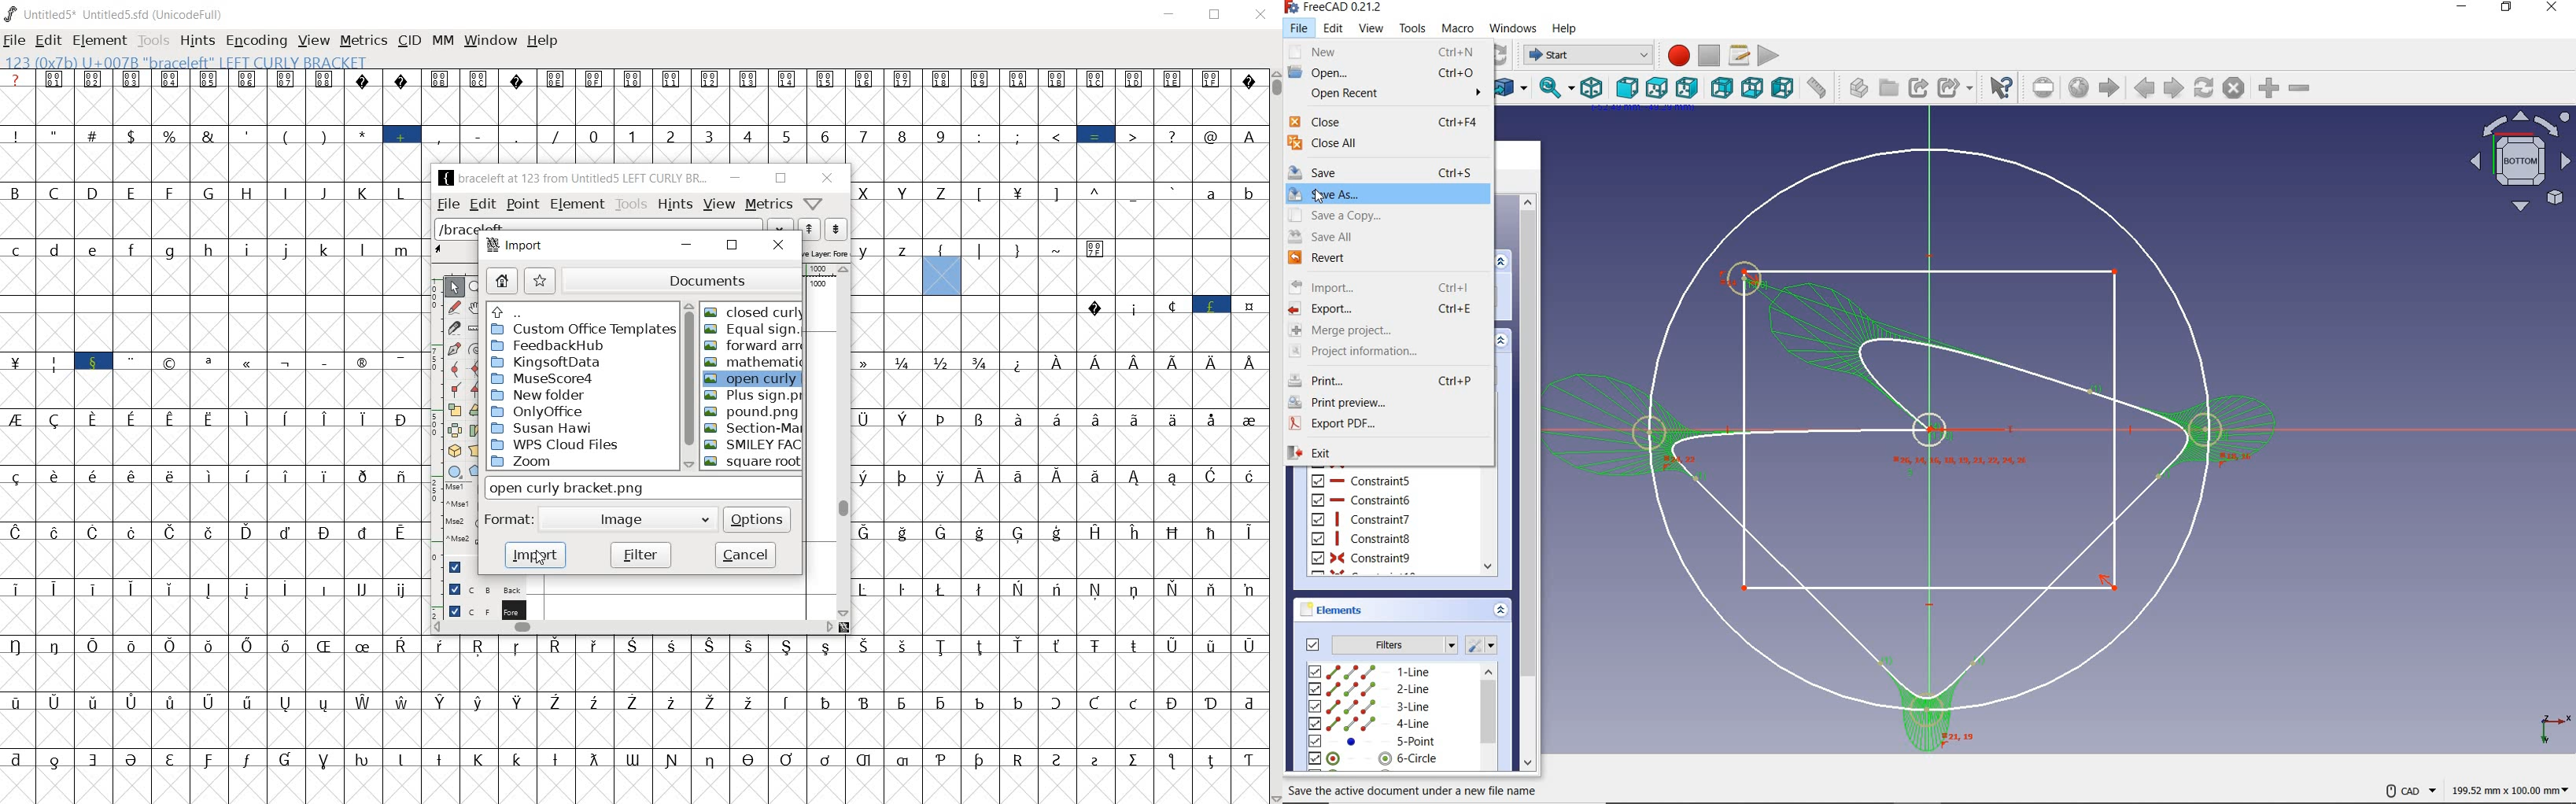  I want to click on file, so click(1299, 28).